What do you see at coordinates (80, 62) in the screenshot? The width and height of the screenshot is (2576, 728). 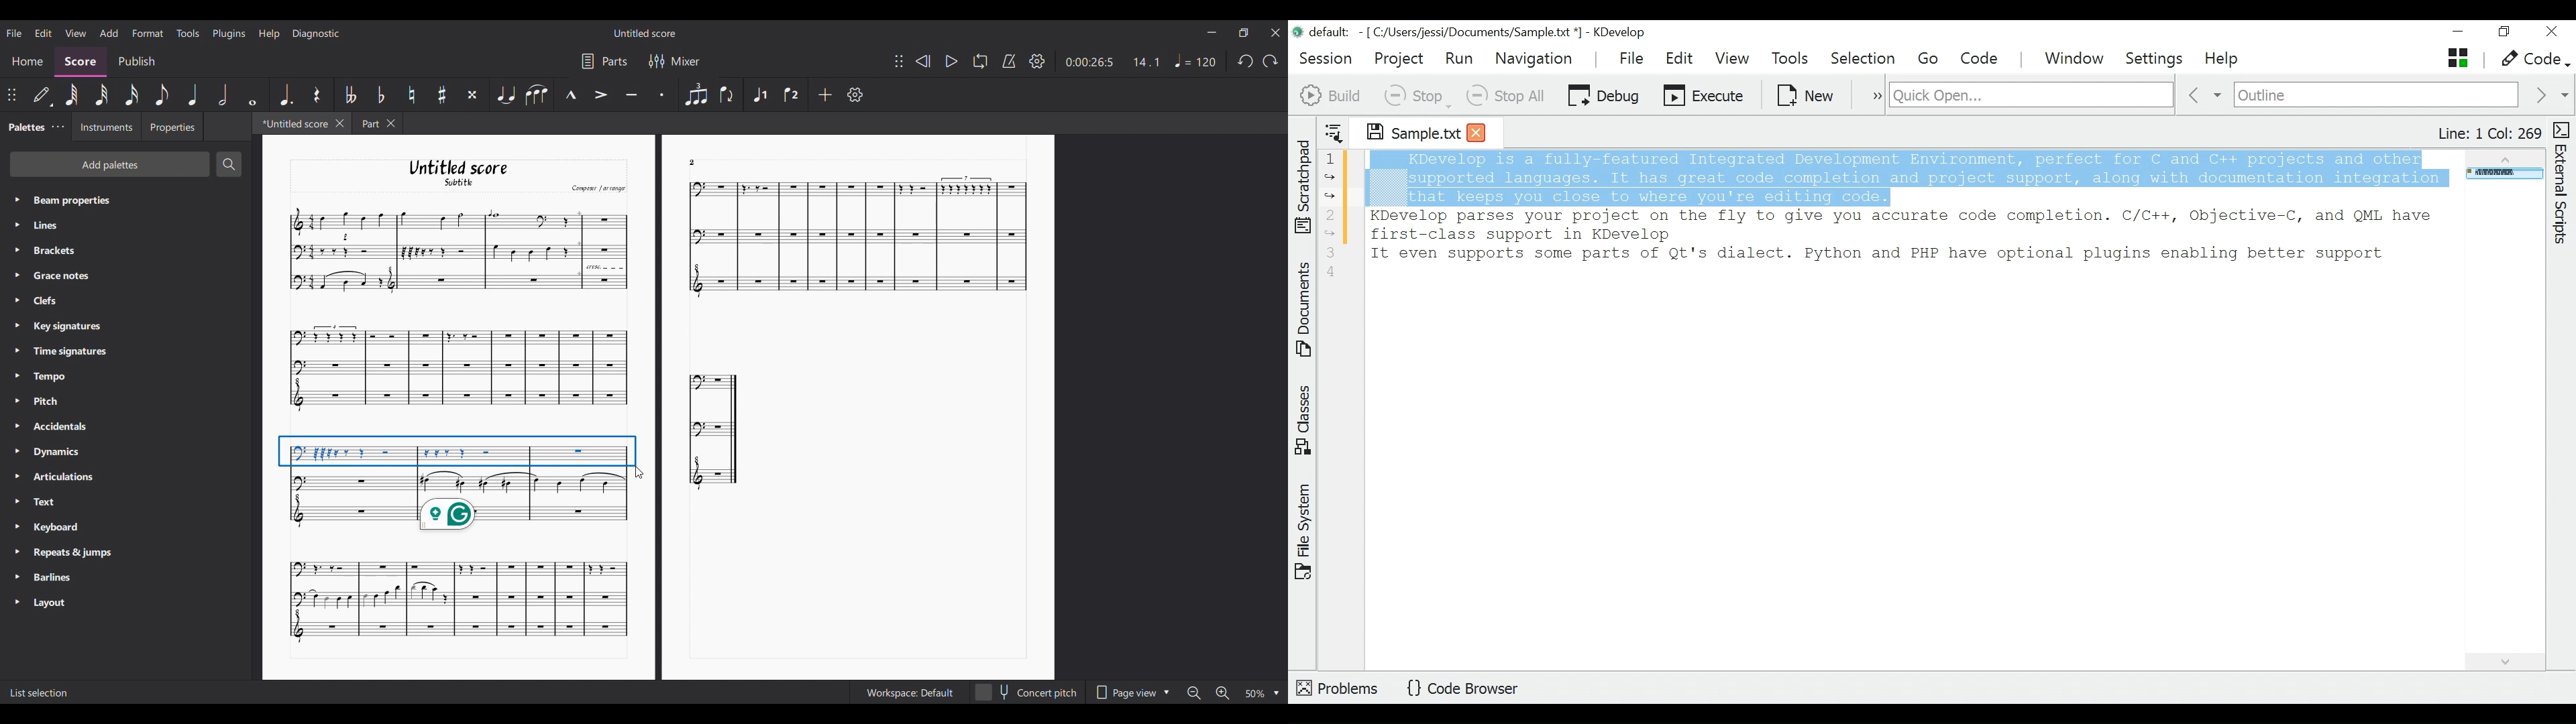 I see `Score ` at bounding box center [80, 62].